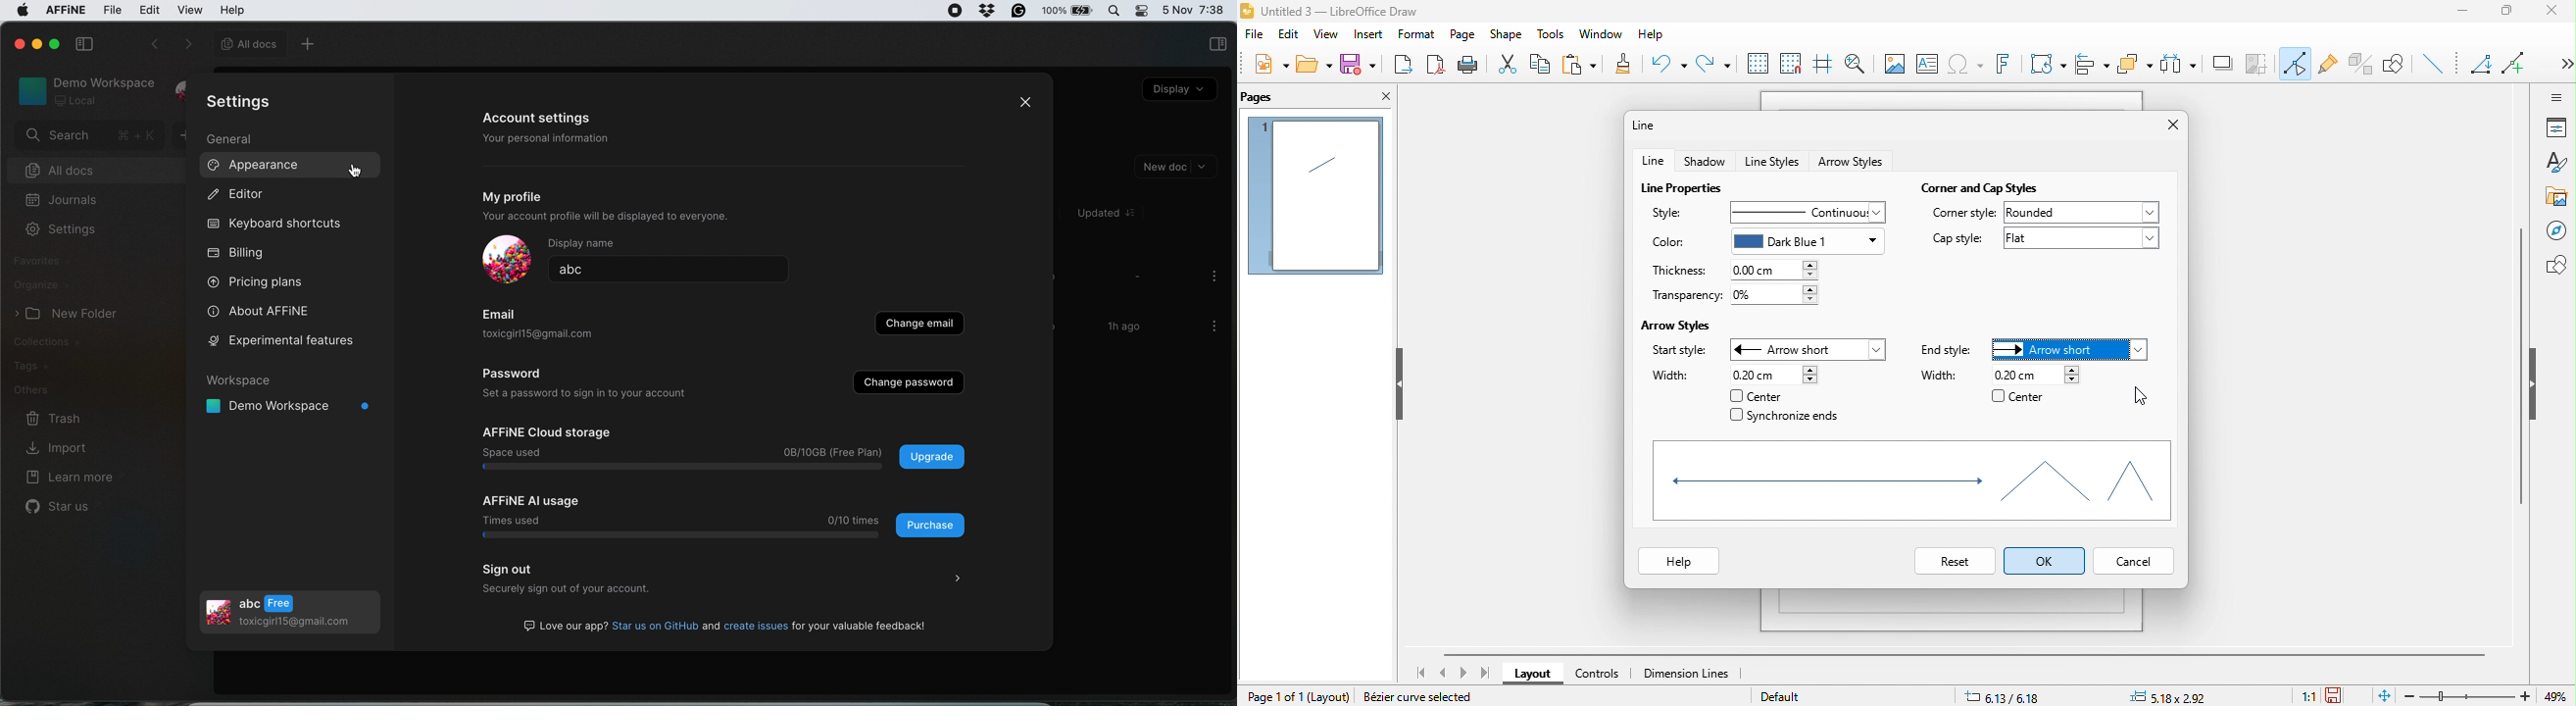 The height and width of the screenshot is (728, 2576). Describe the element at coordinates (1970, 652) in the screenshot. I see `horizontal scroll bar` at that location.